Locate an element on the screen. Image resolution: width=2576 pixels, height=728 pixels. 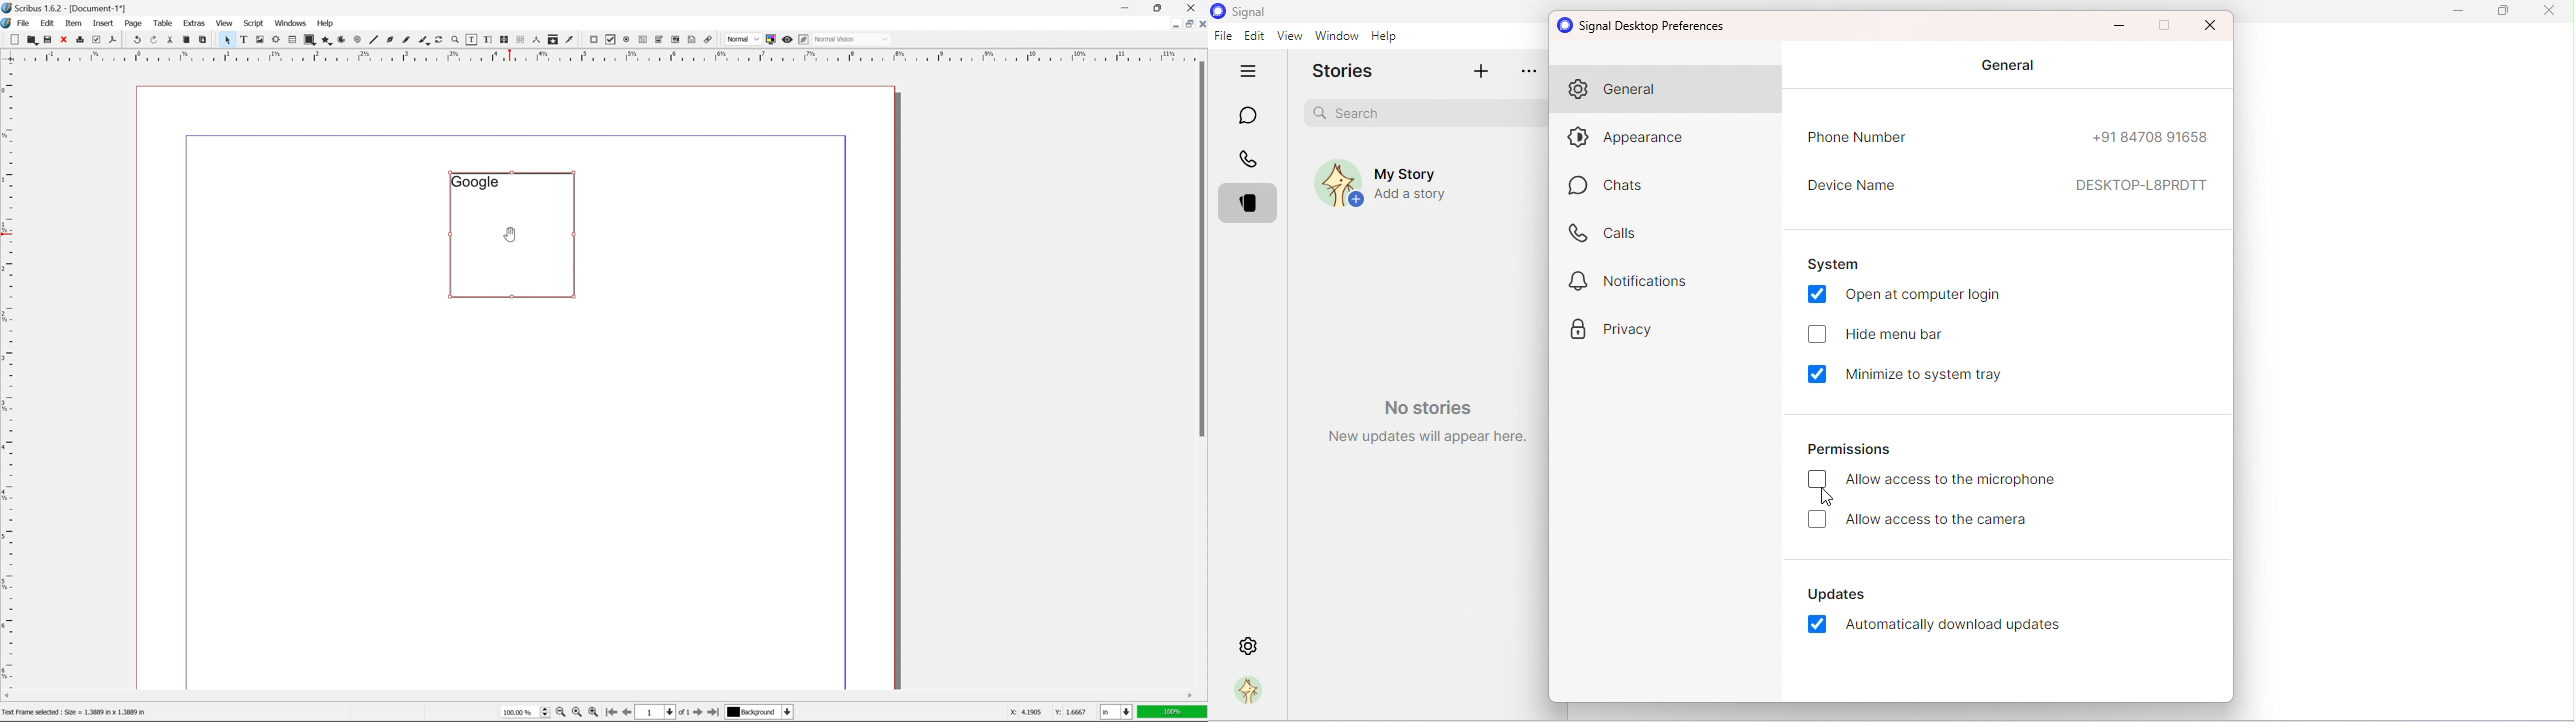
shape is located at coordinates (310, 40).